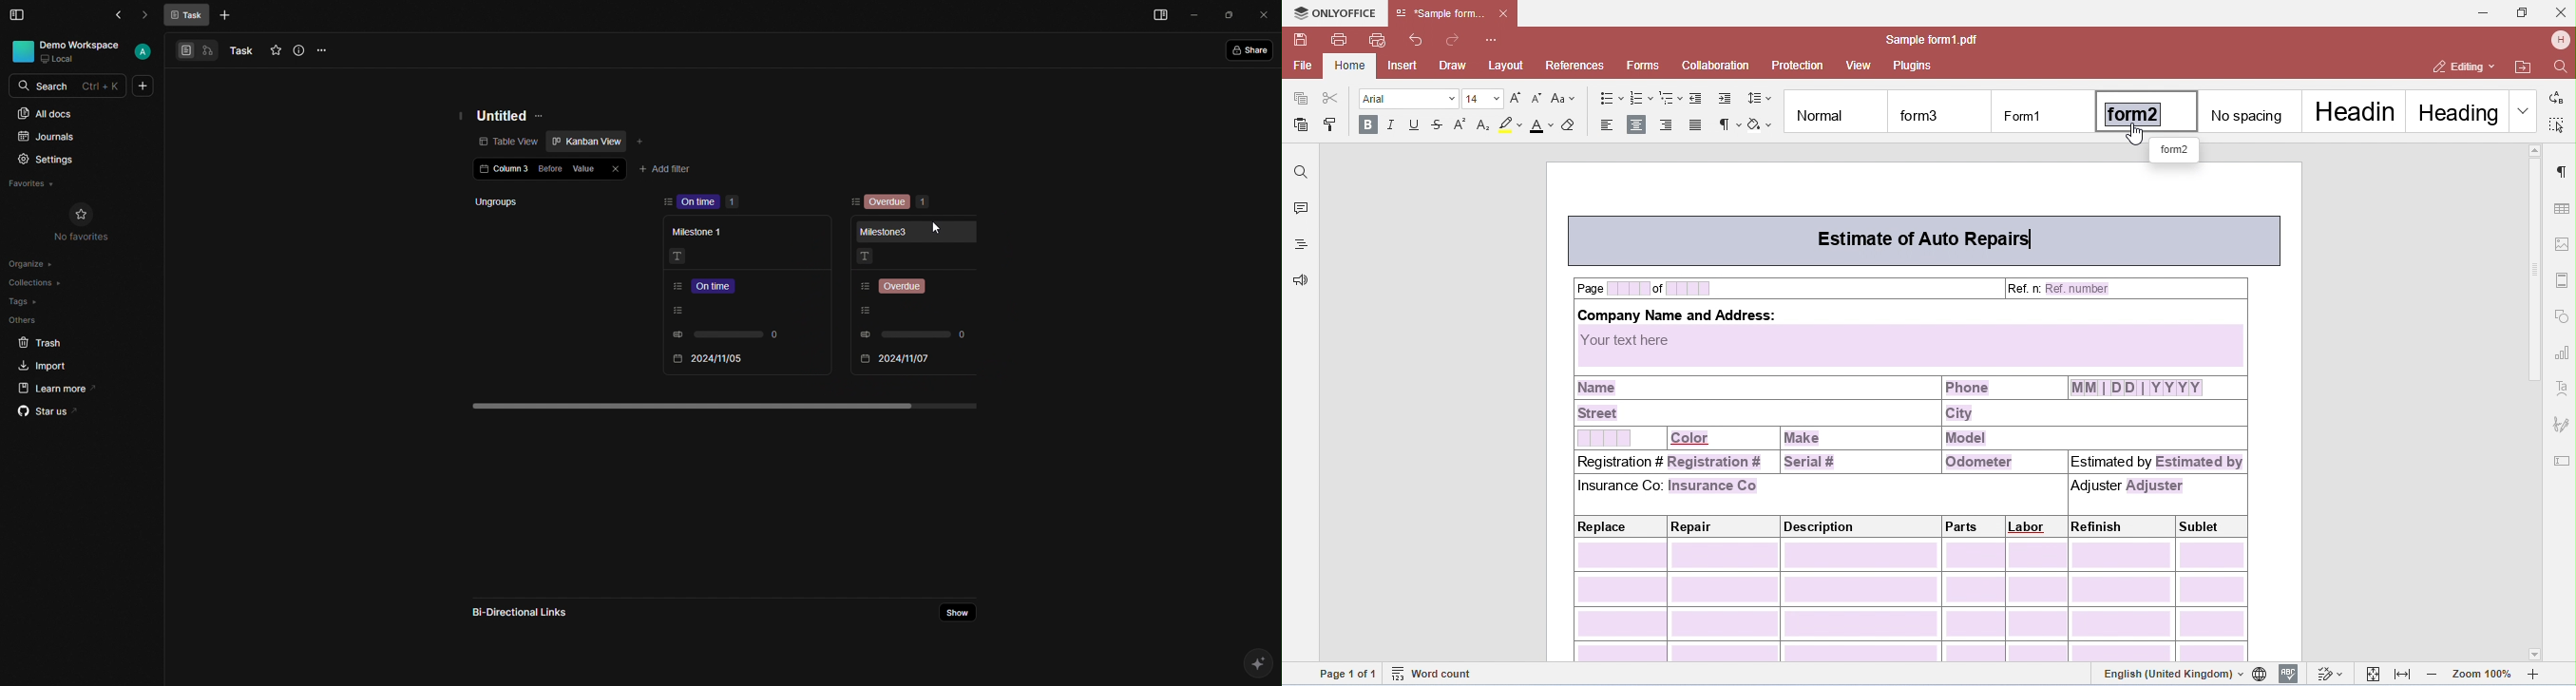  I want to click on 2024/11/07, so click(708, 359).